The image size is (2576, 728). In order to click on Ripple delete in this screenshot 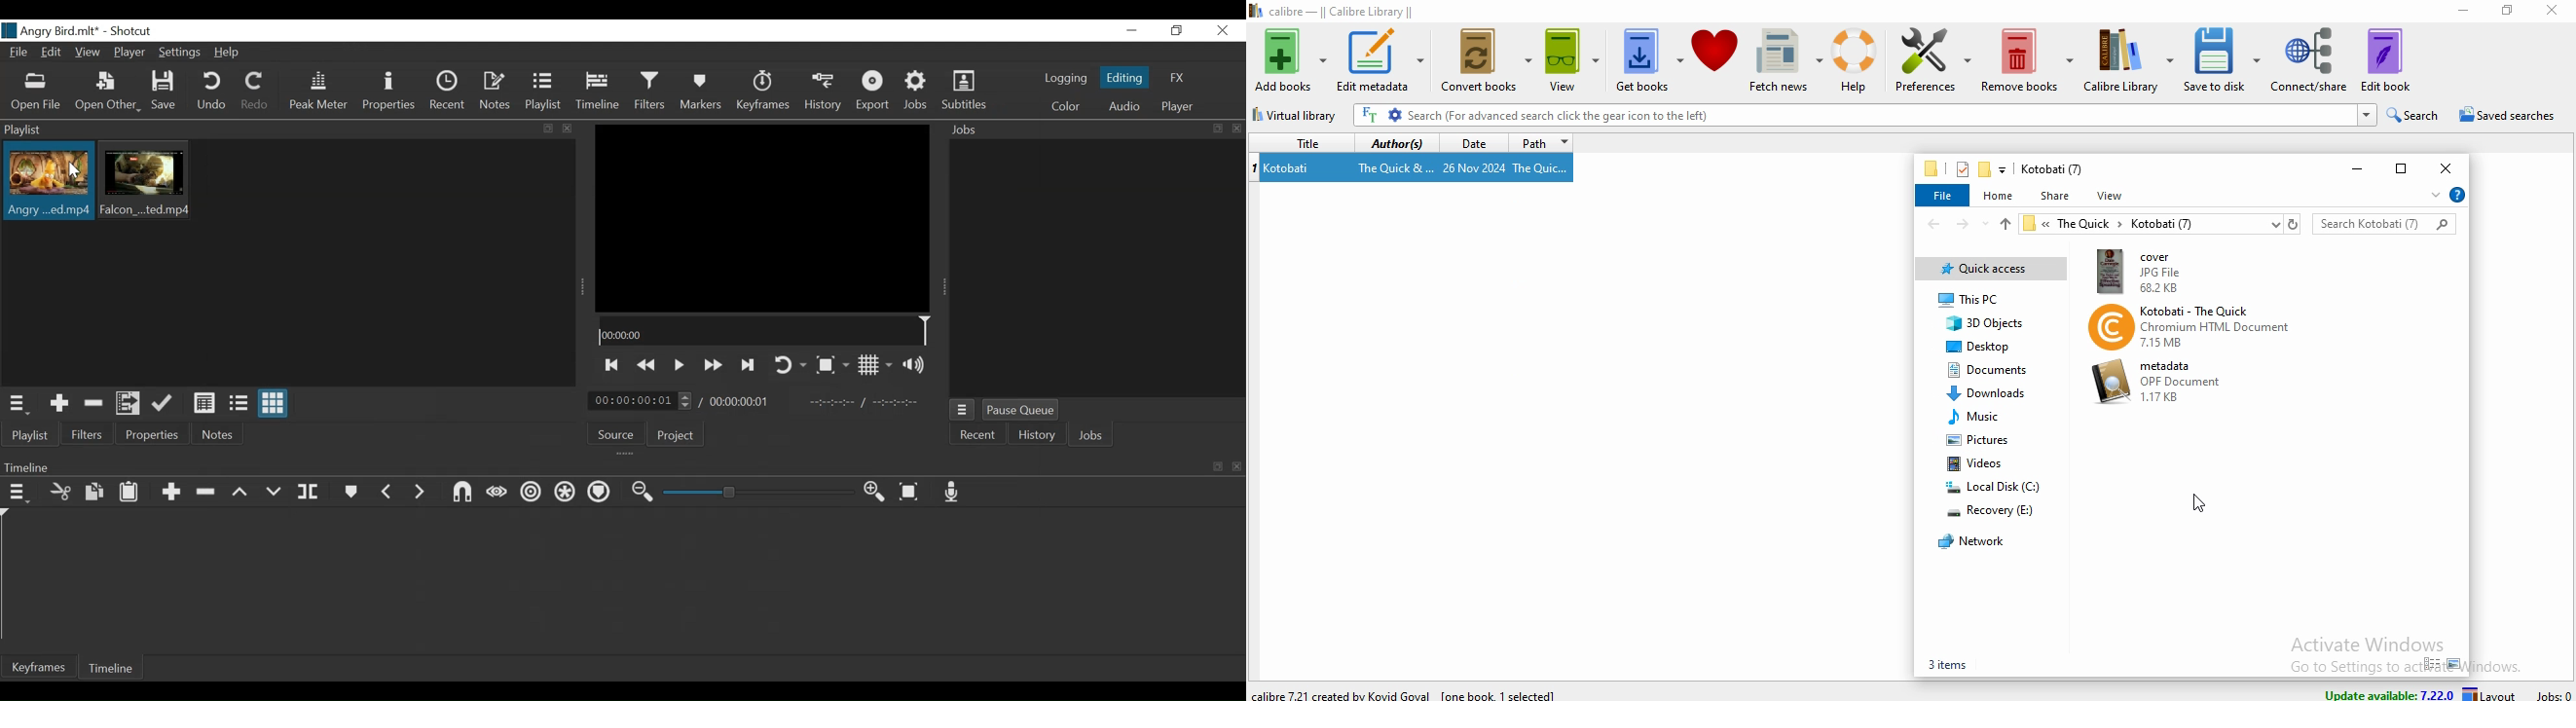, I will do `click(207, 493)`.